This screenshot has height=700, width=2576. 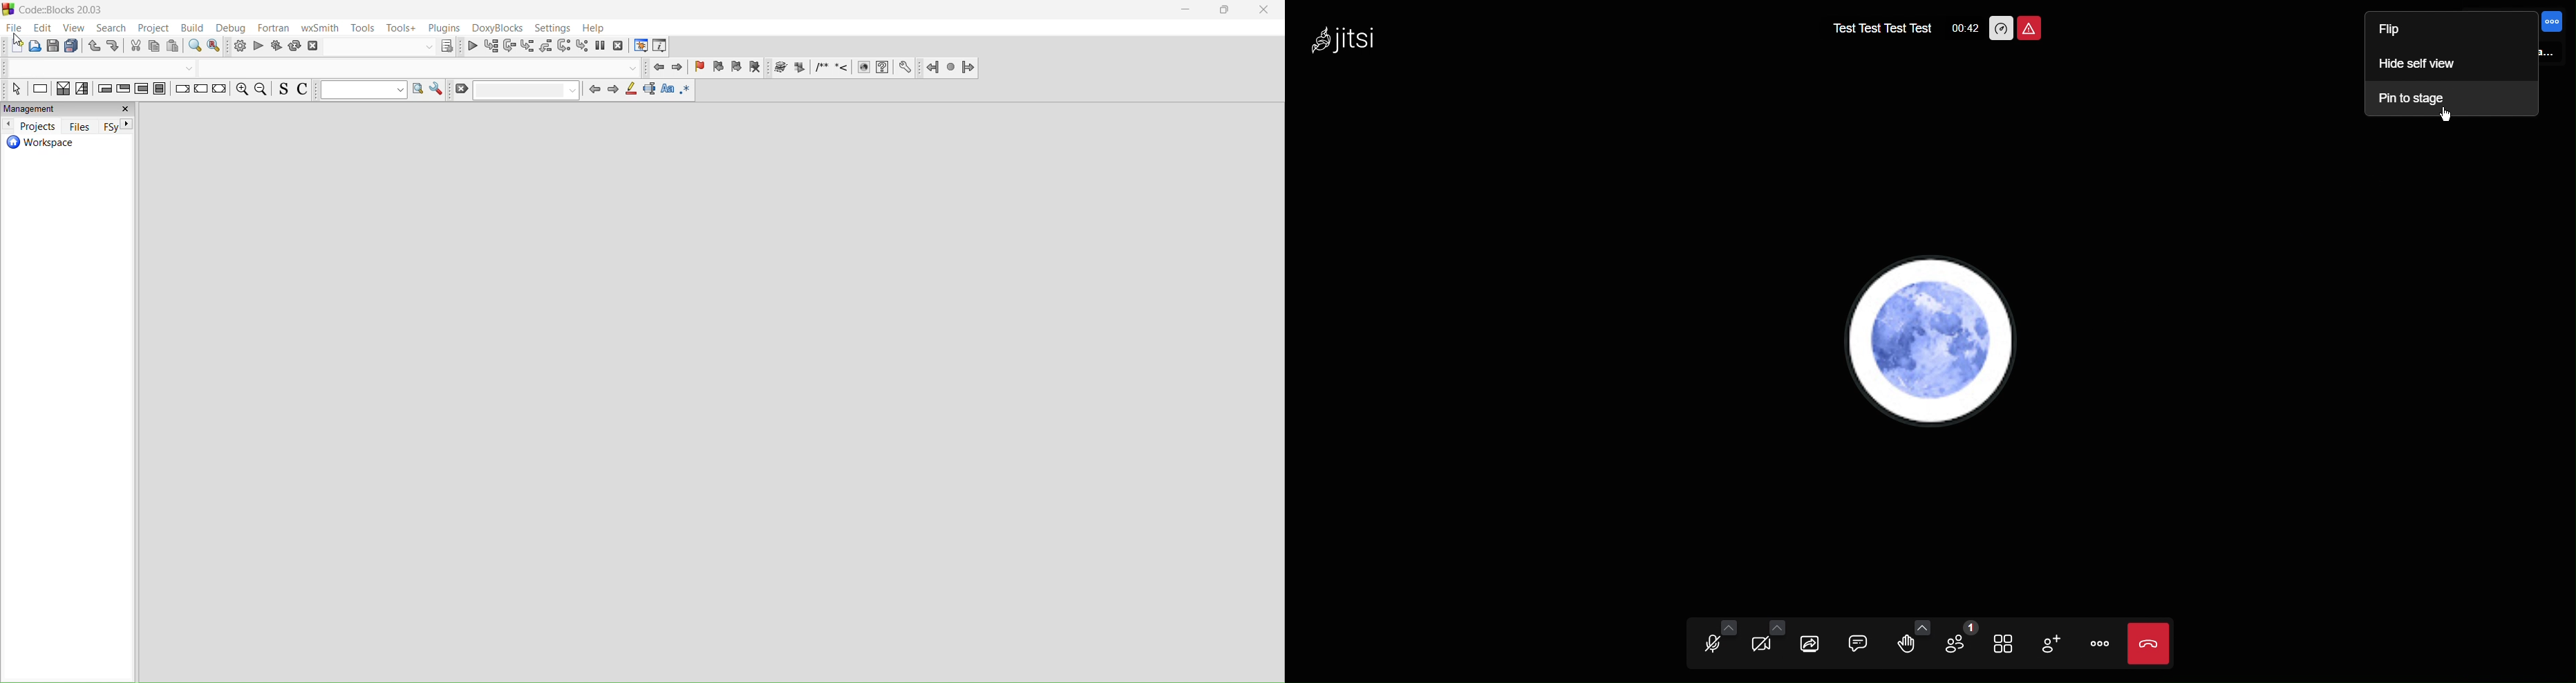 I want to click on add new, so click(x=13, y=46).